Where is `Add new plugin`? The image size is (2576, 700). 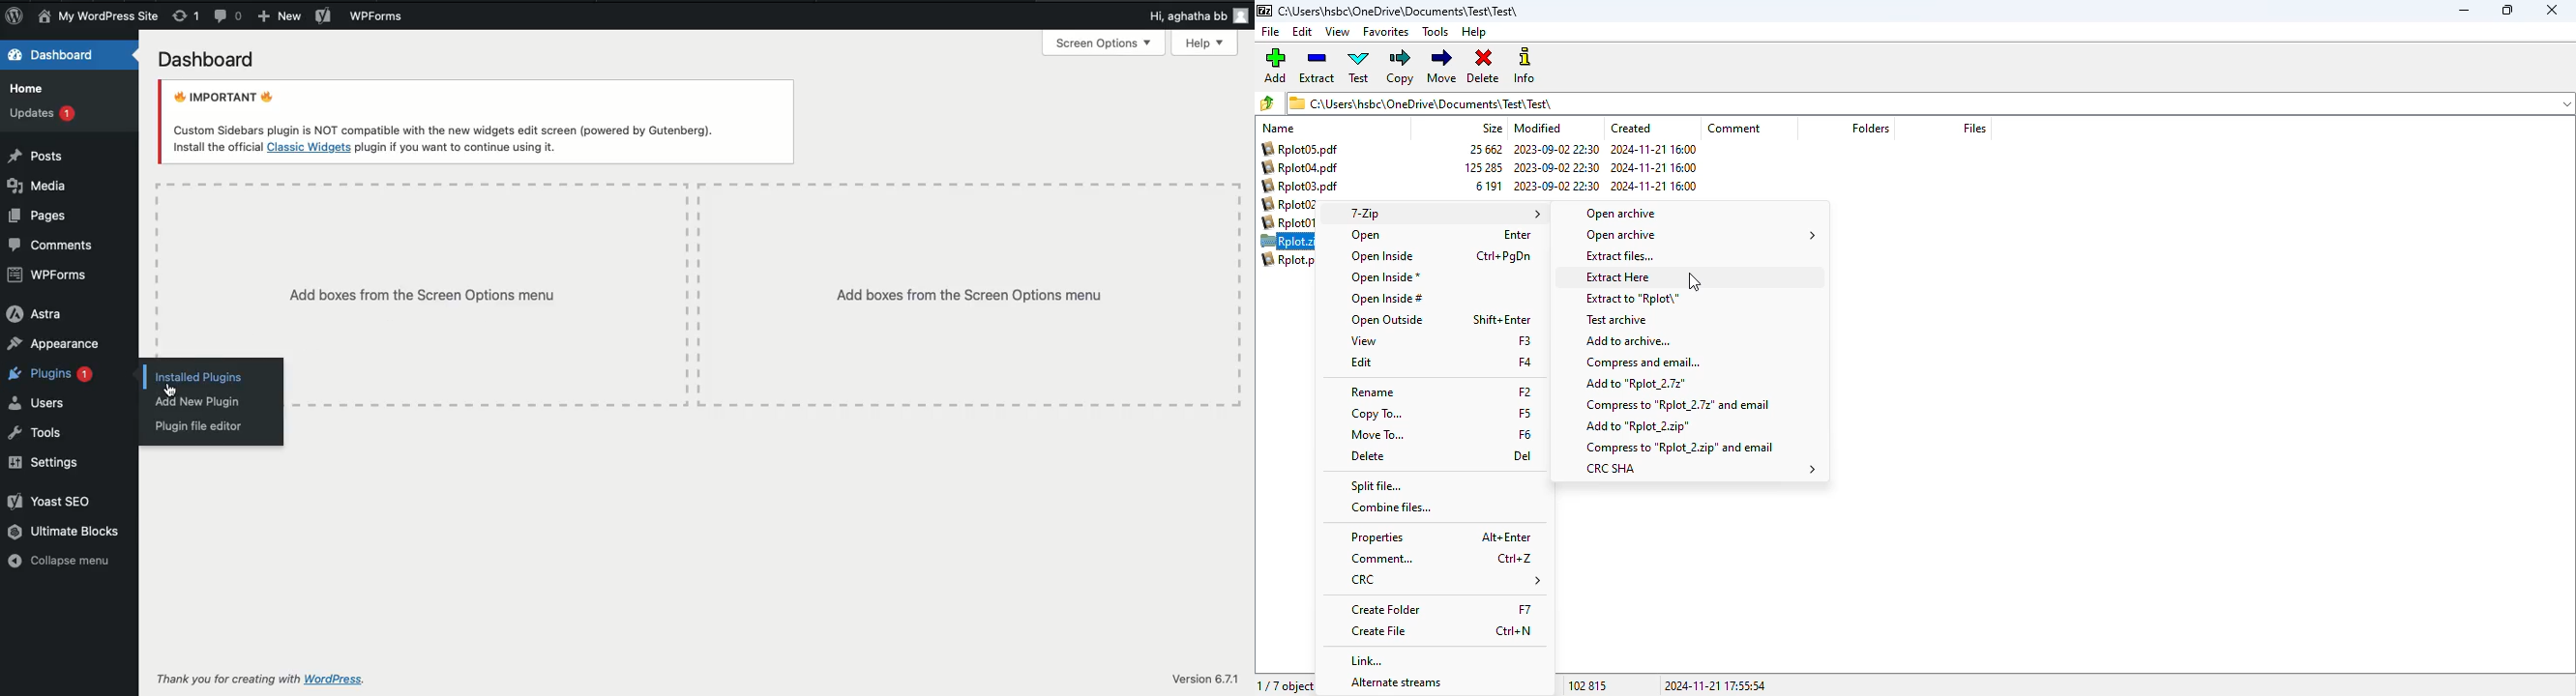
Add new plugin is located at coordinates (199, 401).